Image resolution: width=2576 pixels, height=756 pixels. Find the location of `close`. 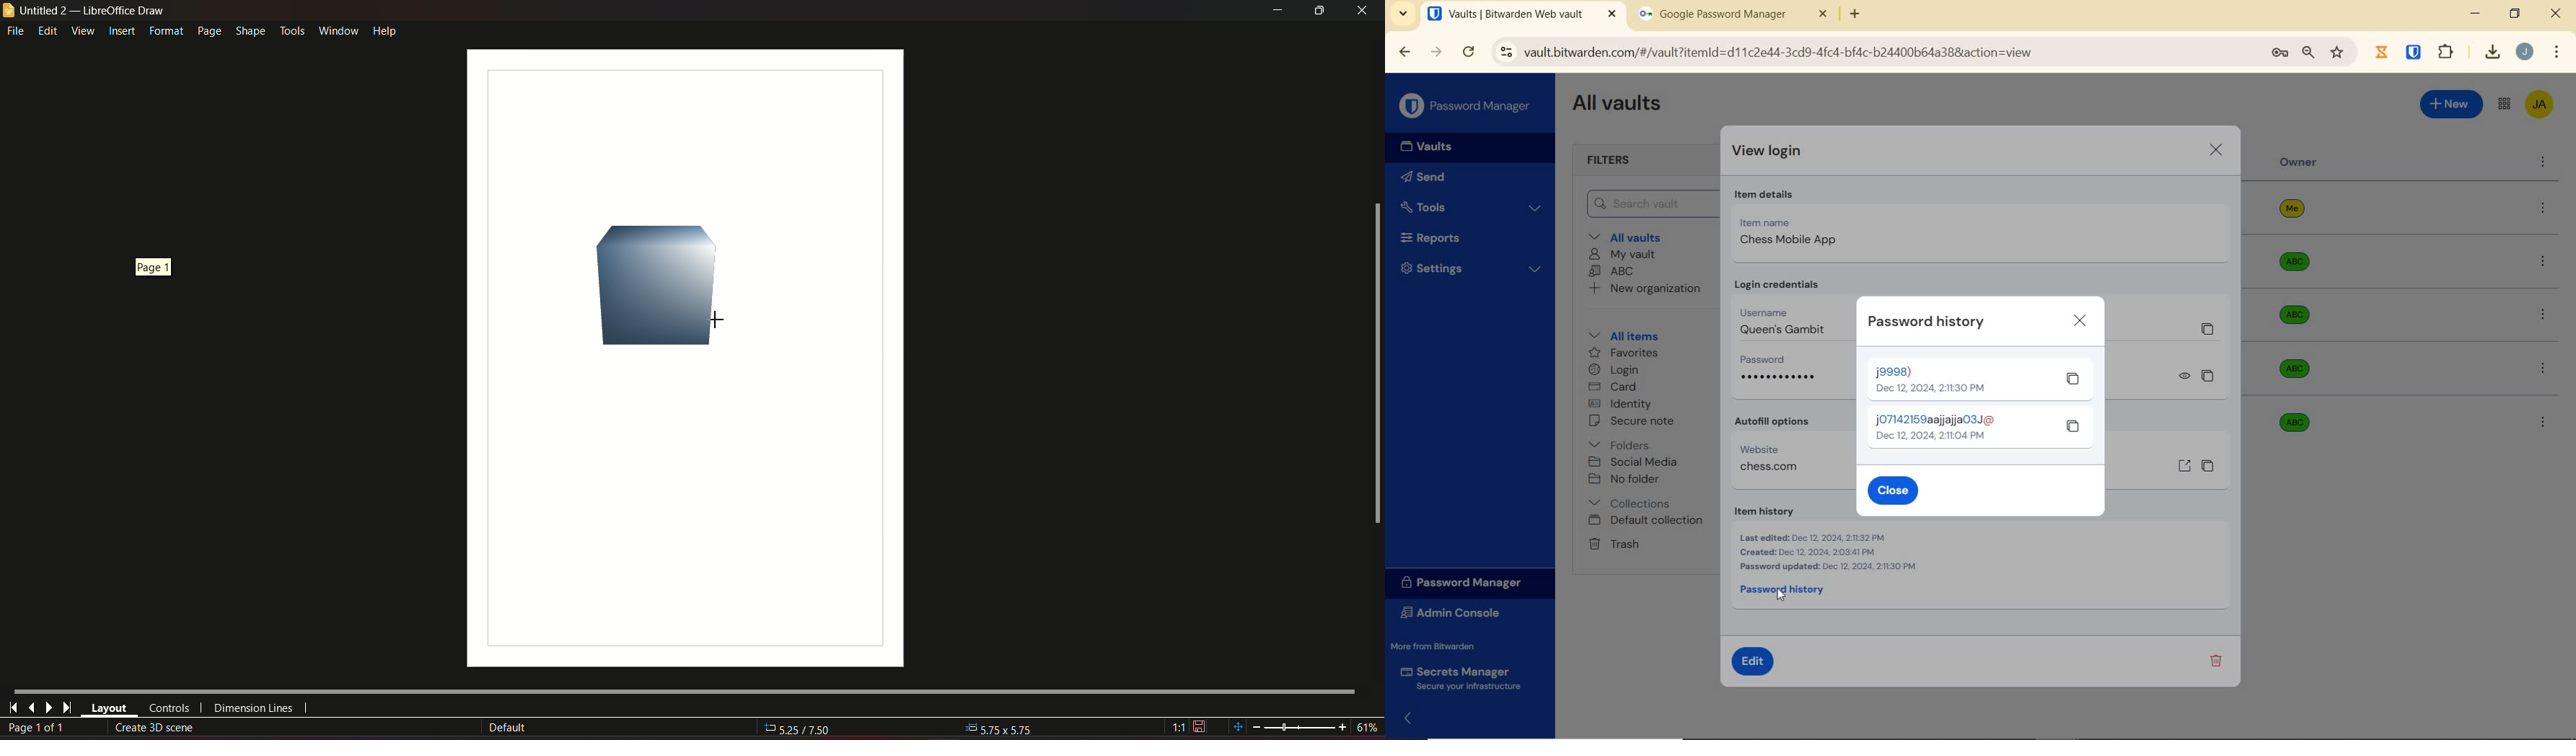

close is located at coordinates (2216, 152).